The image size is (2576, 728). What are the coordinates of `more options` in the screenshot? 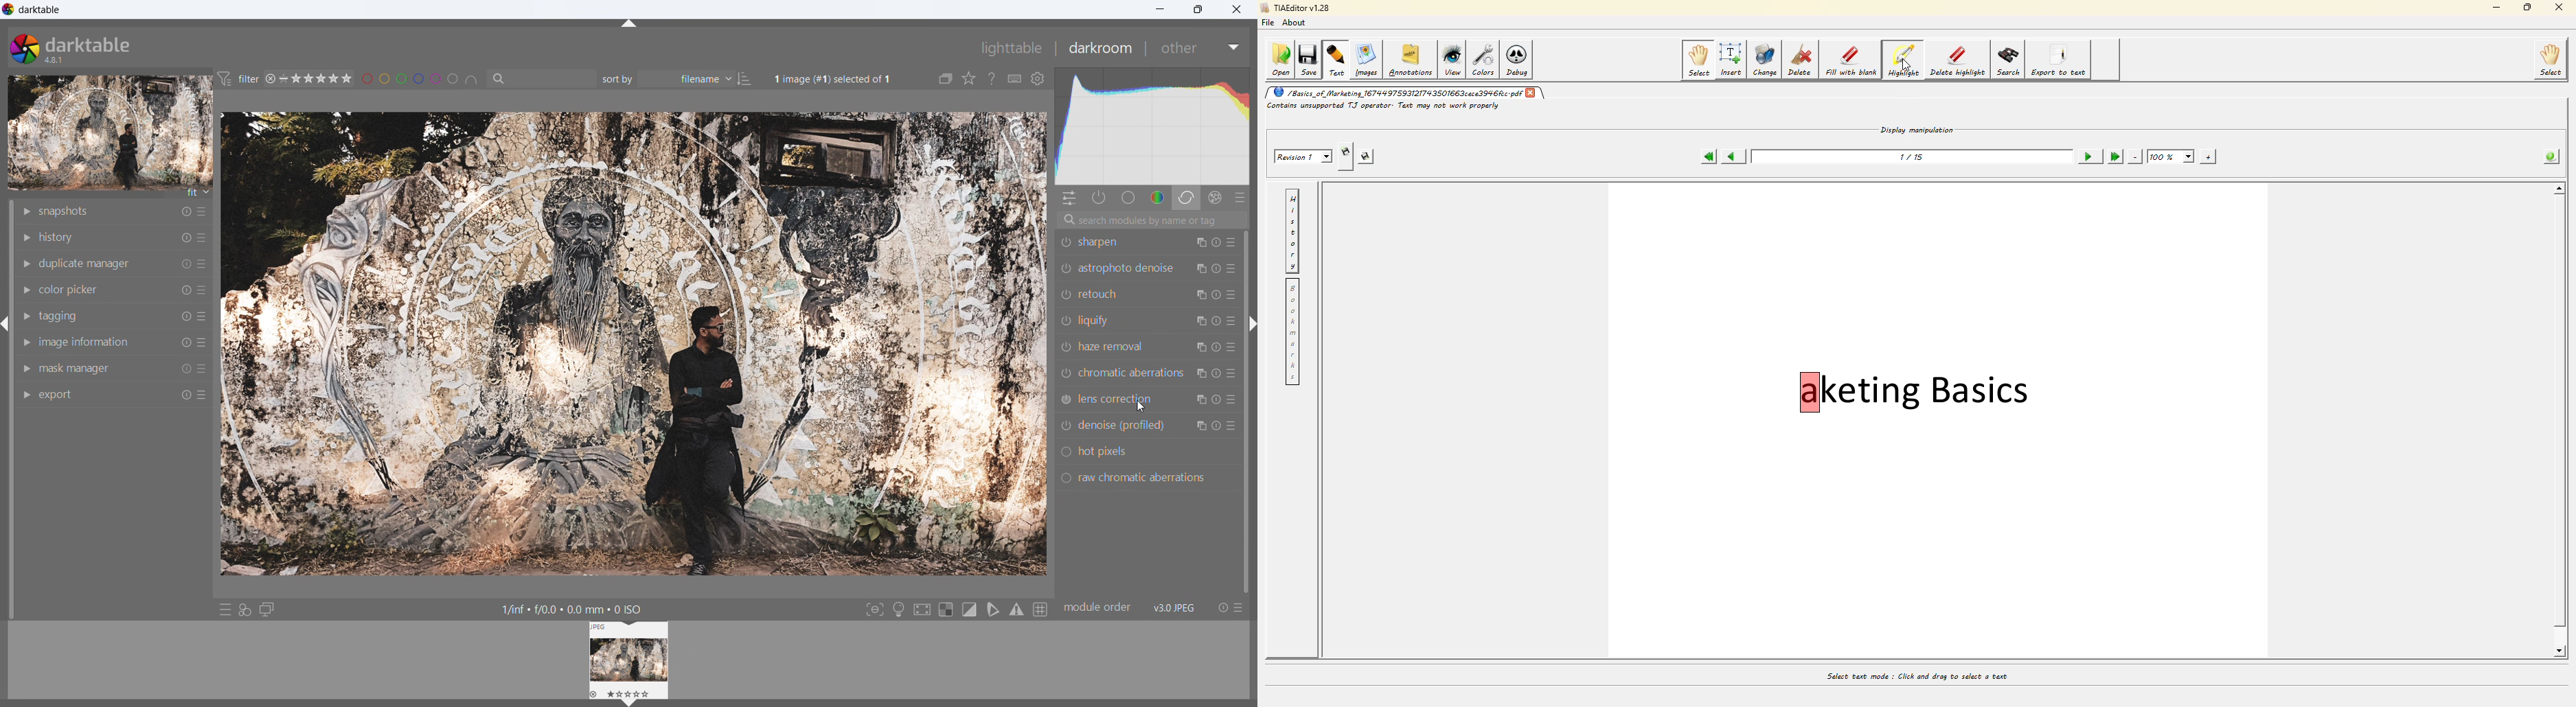 It's located at (204, 236).